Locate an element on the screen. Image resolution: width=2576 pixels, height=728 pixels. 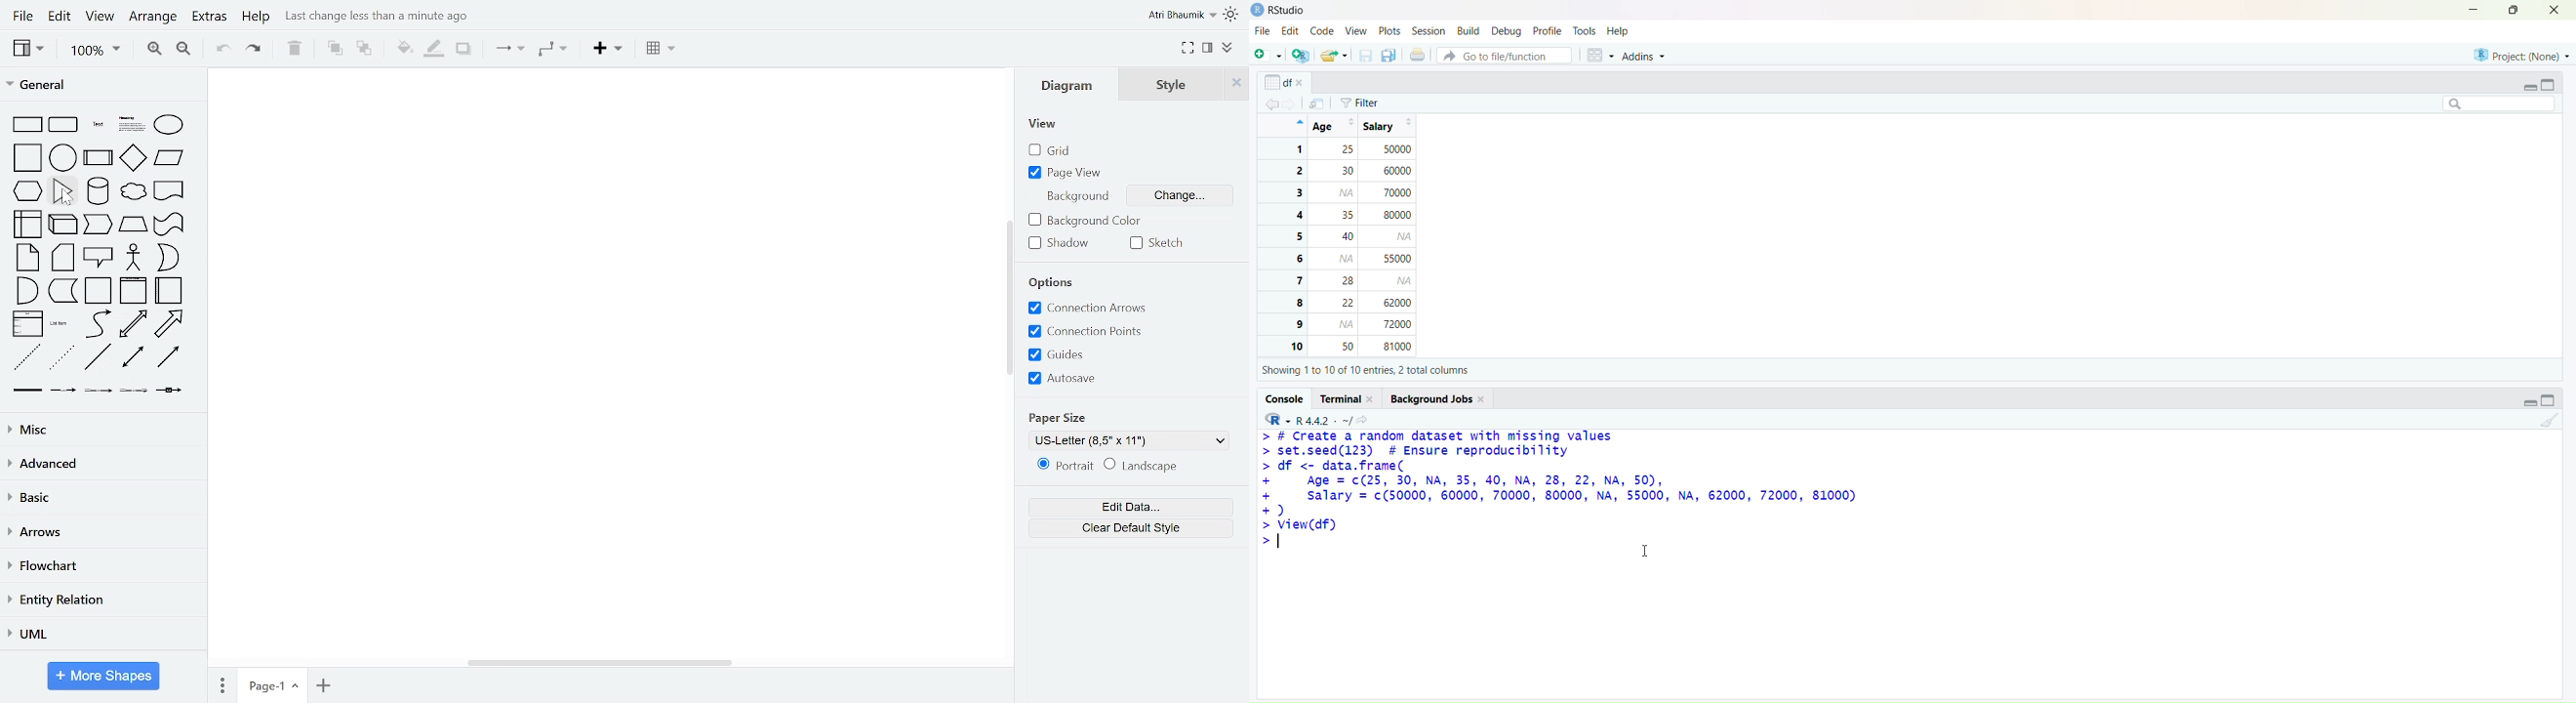
pages is located at coordinates (221, 684).